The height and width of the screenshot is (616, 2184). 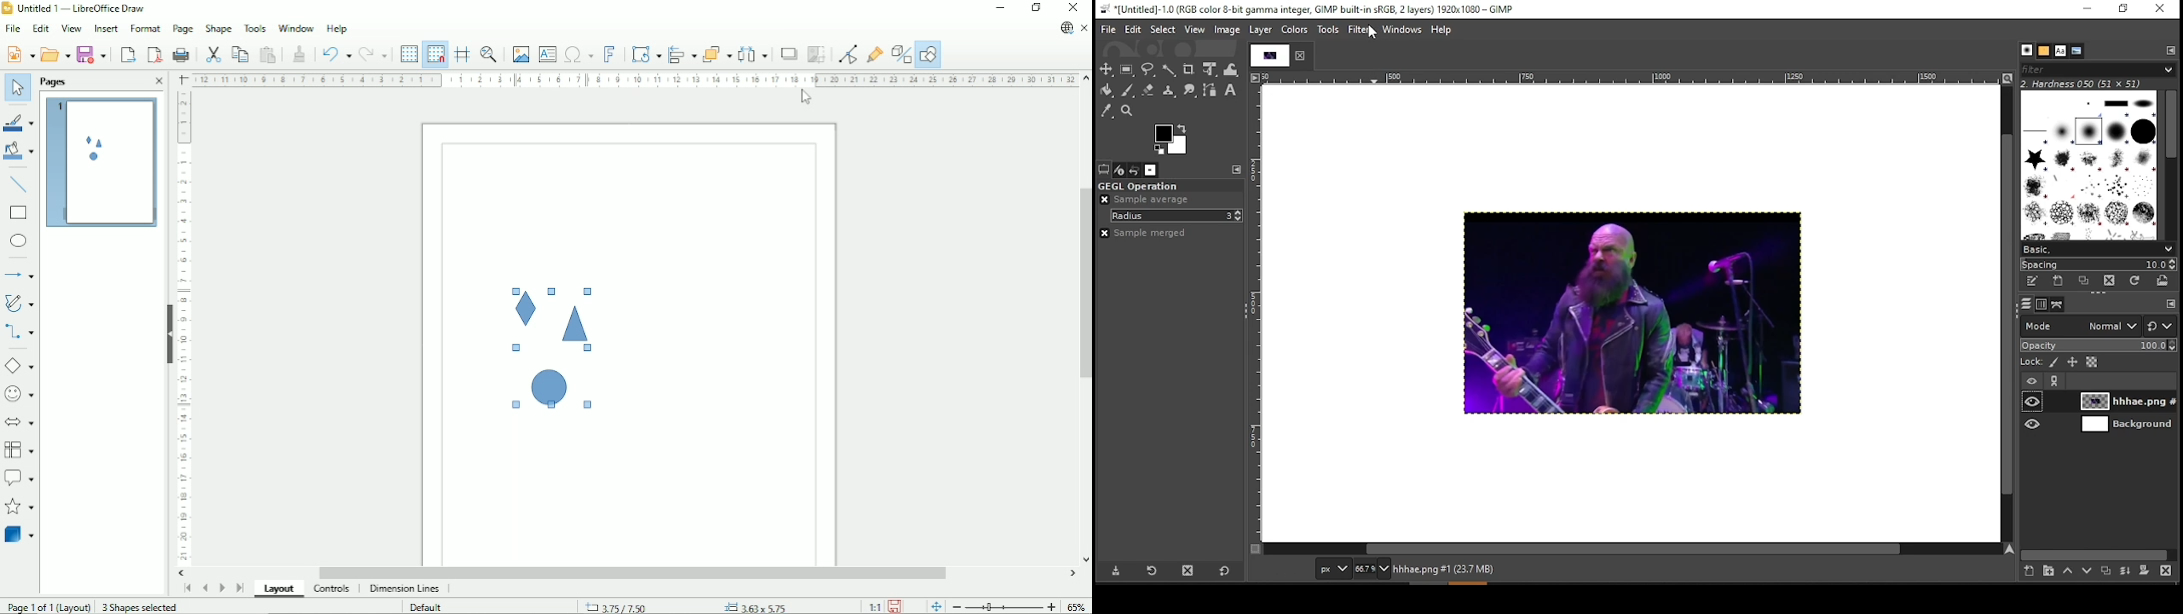 I want to click on brushes filter, so click(x=2097, y=69).